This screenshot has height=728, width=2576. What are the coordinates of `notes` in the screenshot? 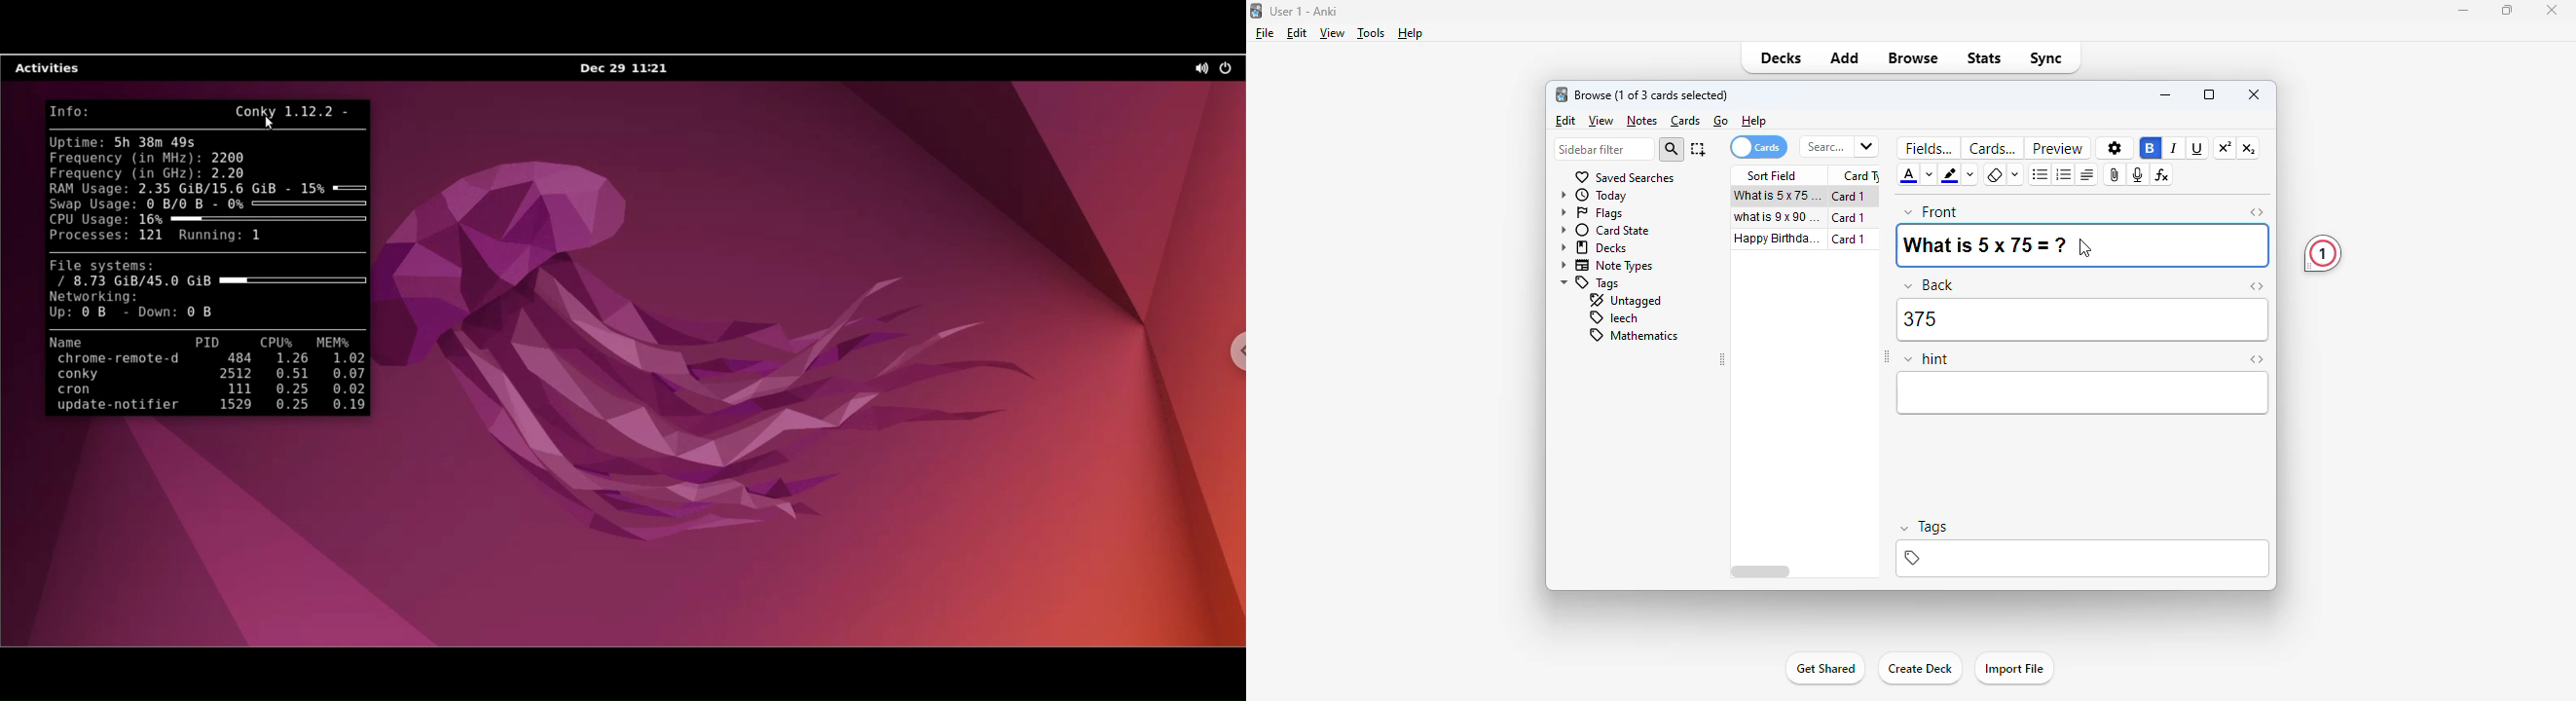 It's located at (1641, 121).